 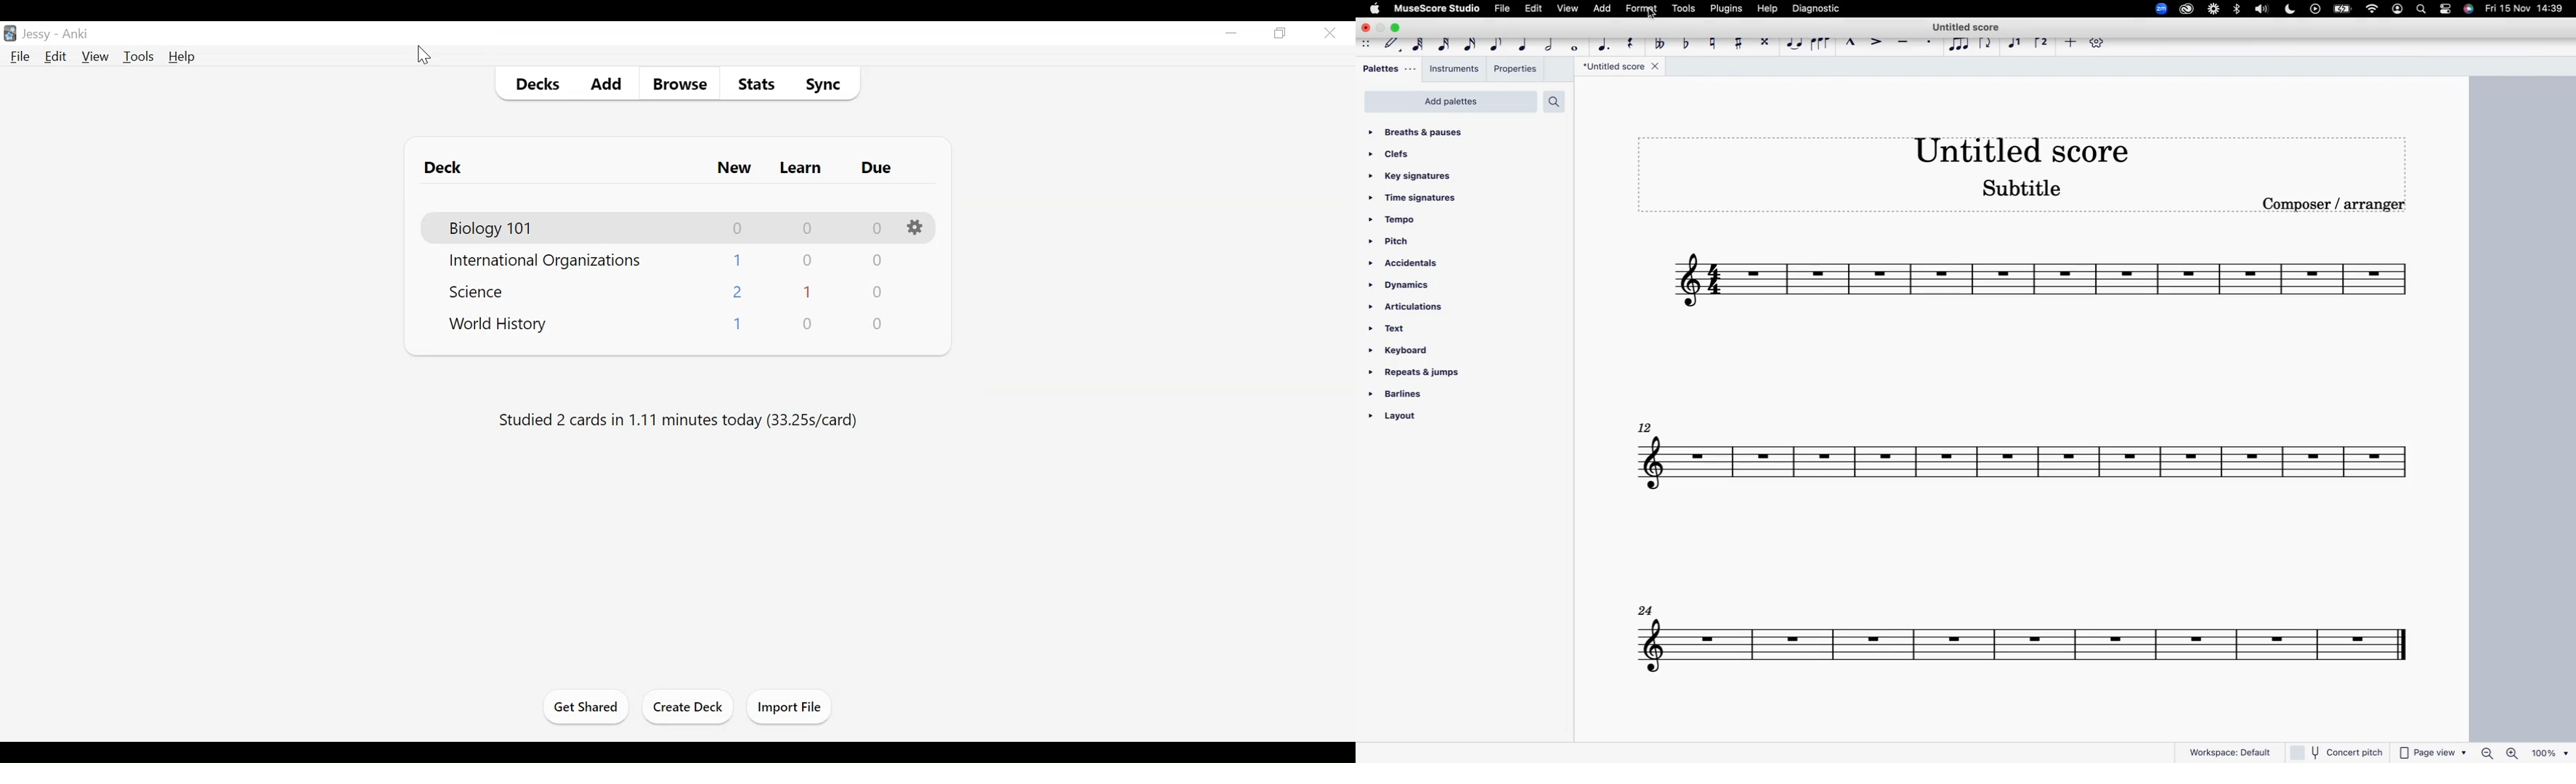 I want to click on Get Shared, so click(x=586, y=708).